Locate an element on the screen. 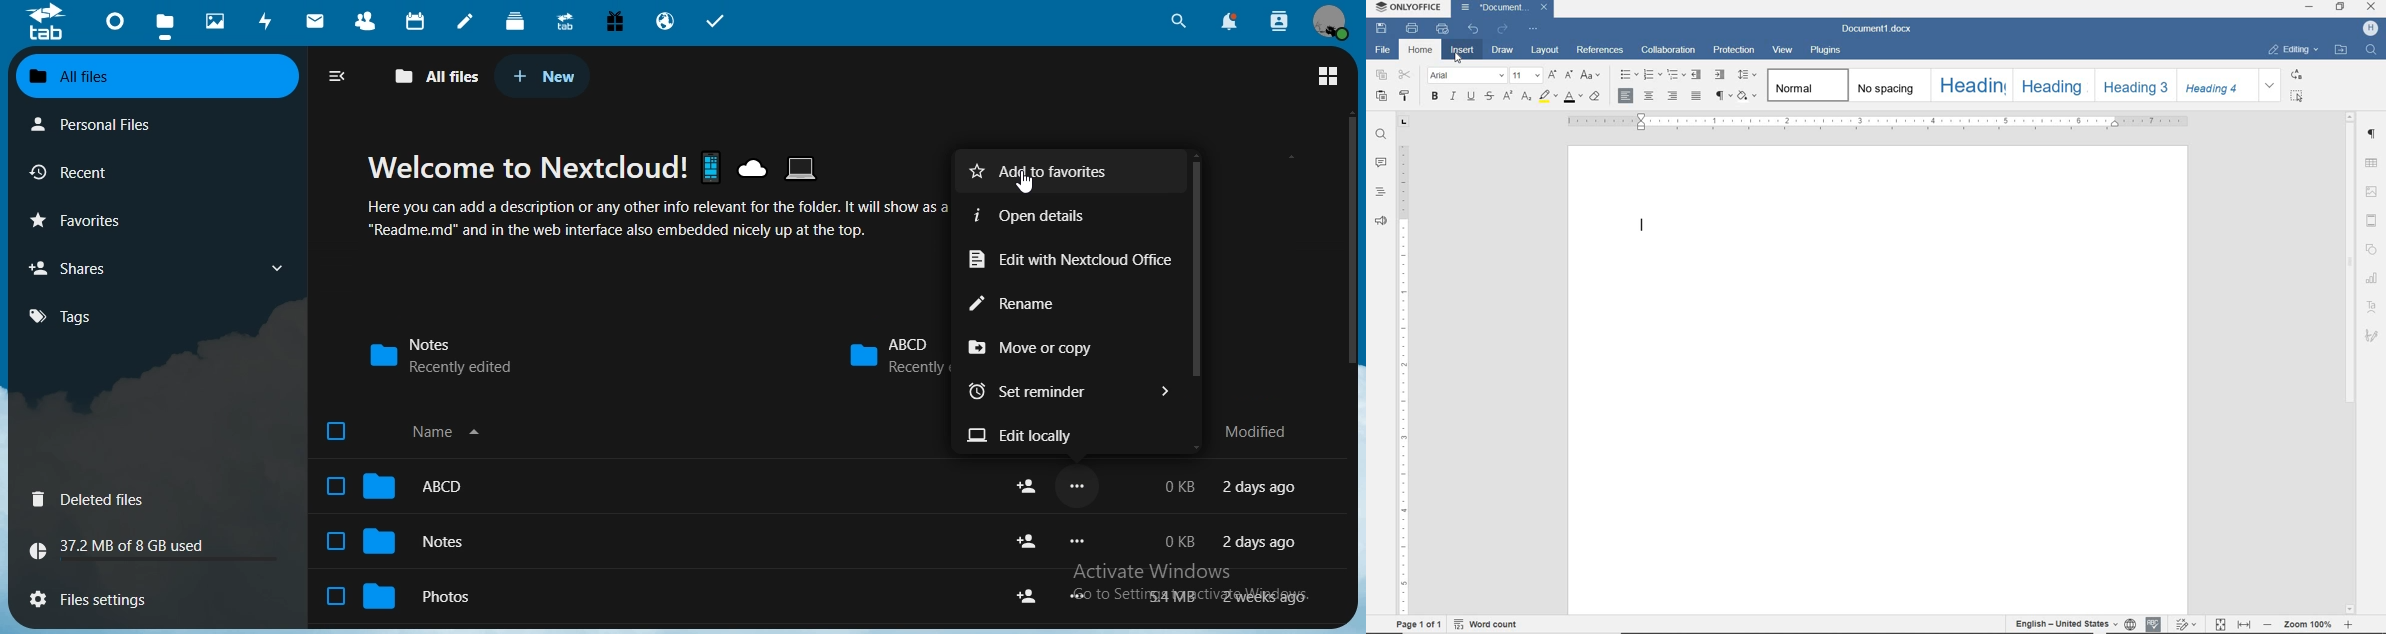 Image resolution: width=2408 pixels, height=644 pixels. font size is located at coordinates (1523, 76).